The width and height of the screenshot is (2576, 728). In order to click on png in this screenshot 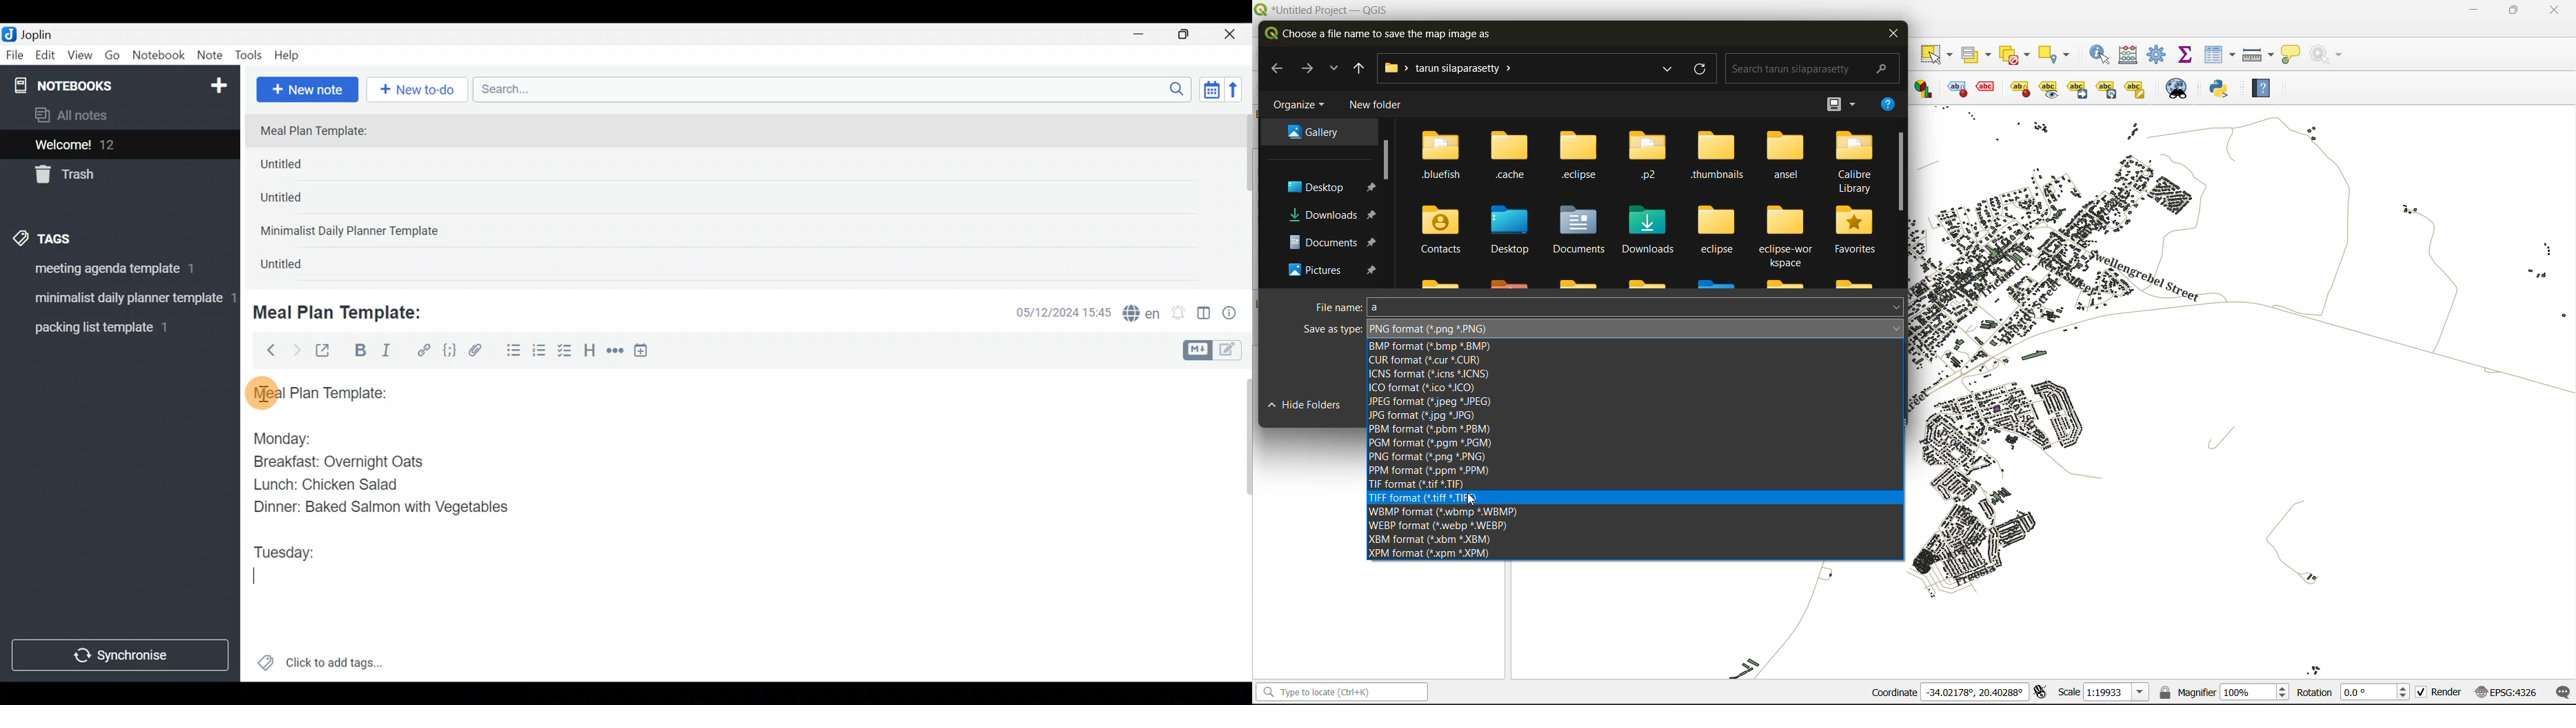, I will do `click(1431, 328)`.